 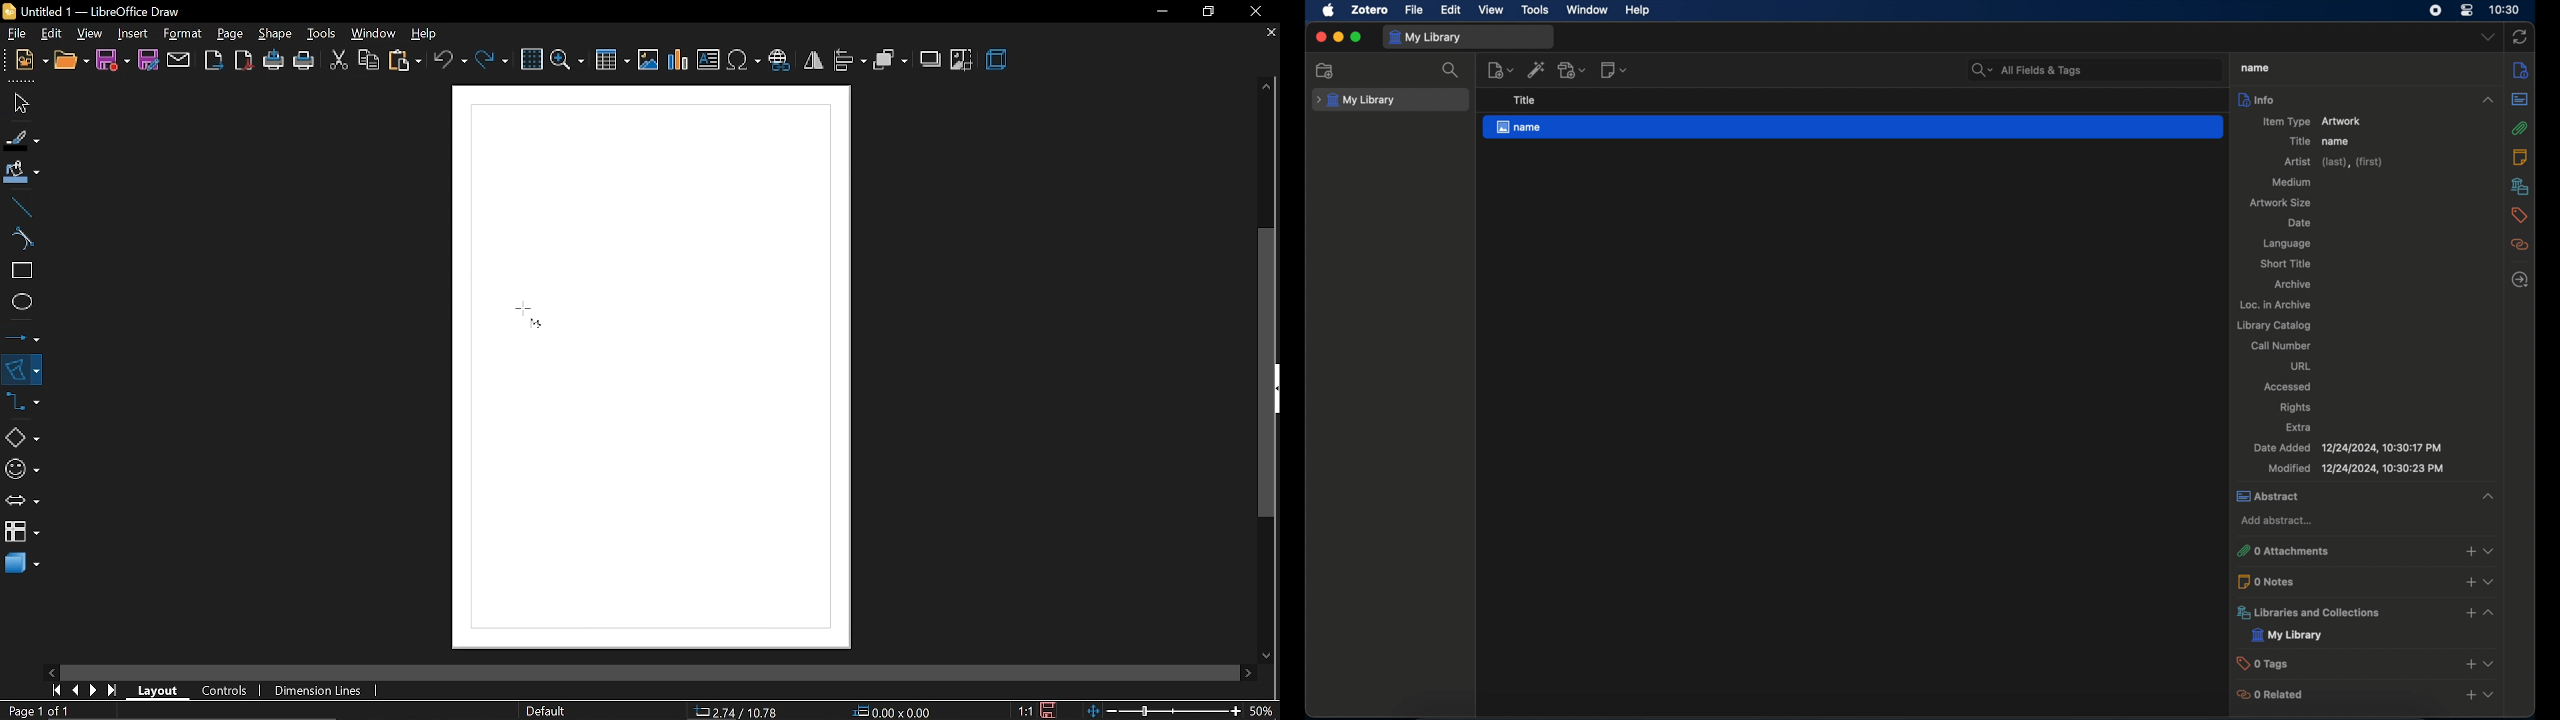 I want to click on help, so click(x=1637, y=11).